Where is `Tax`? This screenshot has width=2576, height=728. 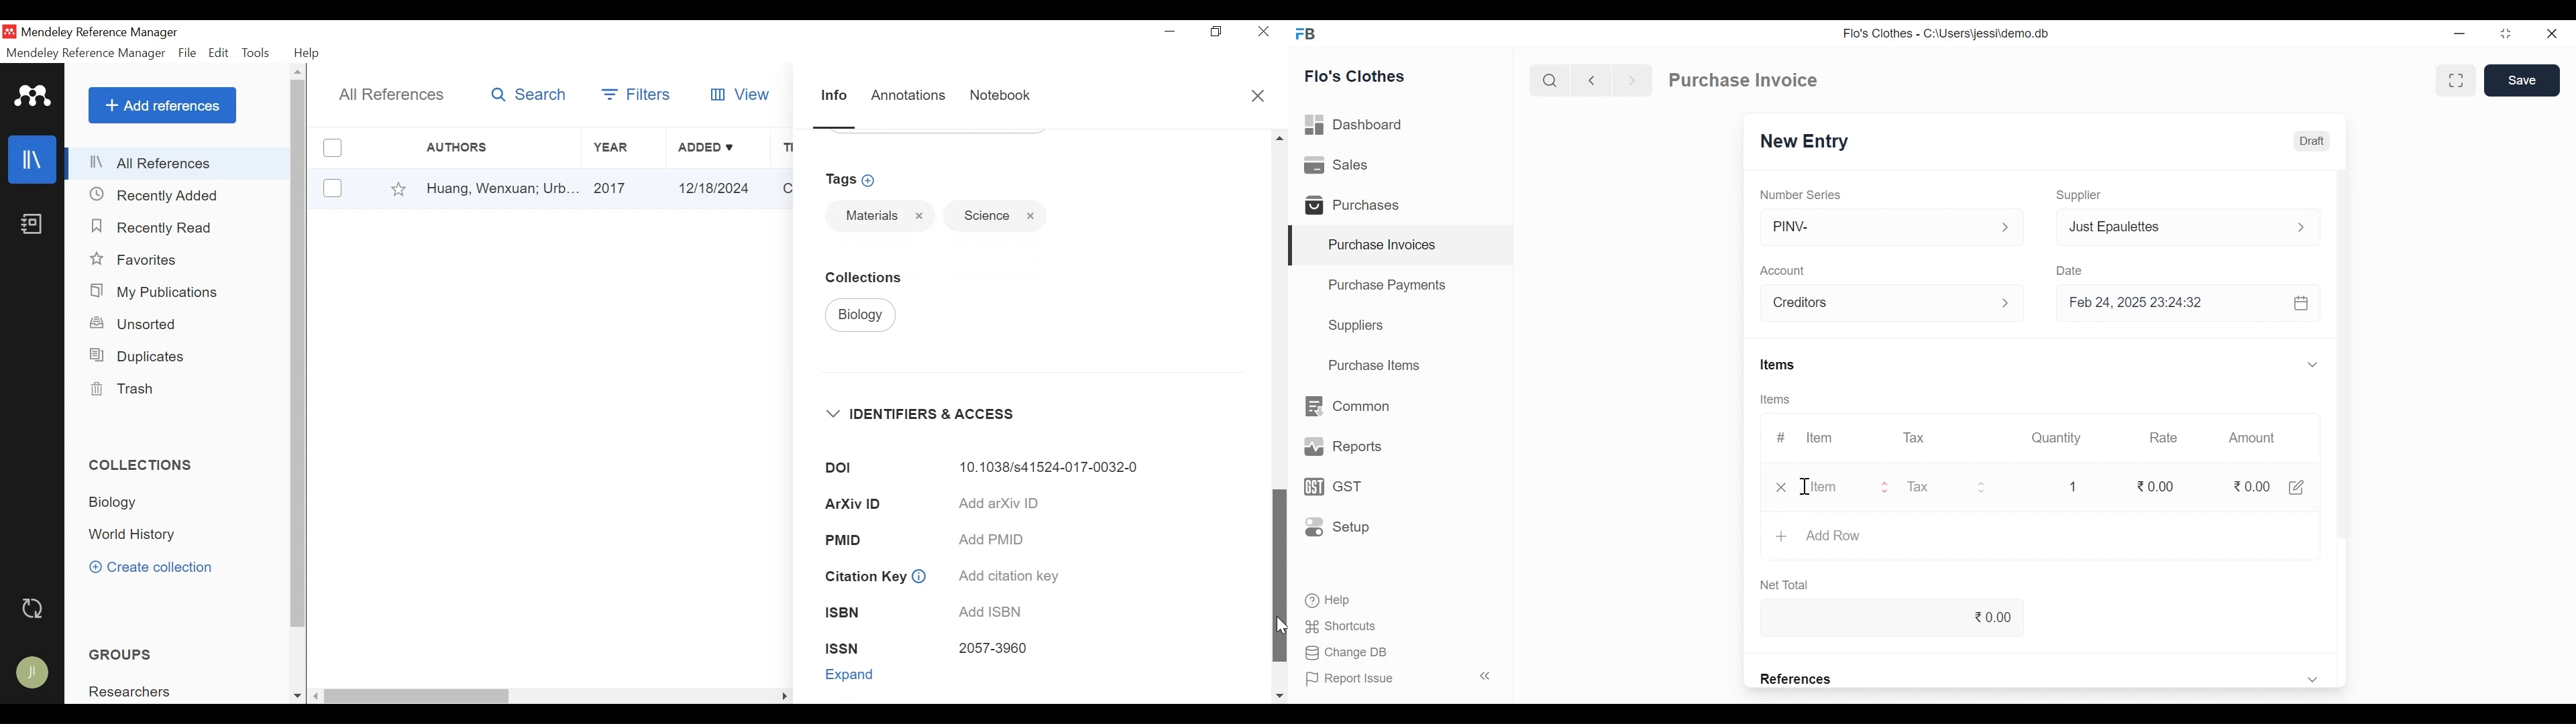
Tax is located at coordinates (1918, 438).